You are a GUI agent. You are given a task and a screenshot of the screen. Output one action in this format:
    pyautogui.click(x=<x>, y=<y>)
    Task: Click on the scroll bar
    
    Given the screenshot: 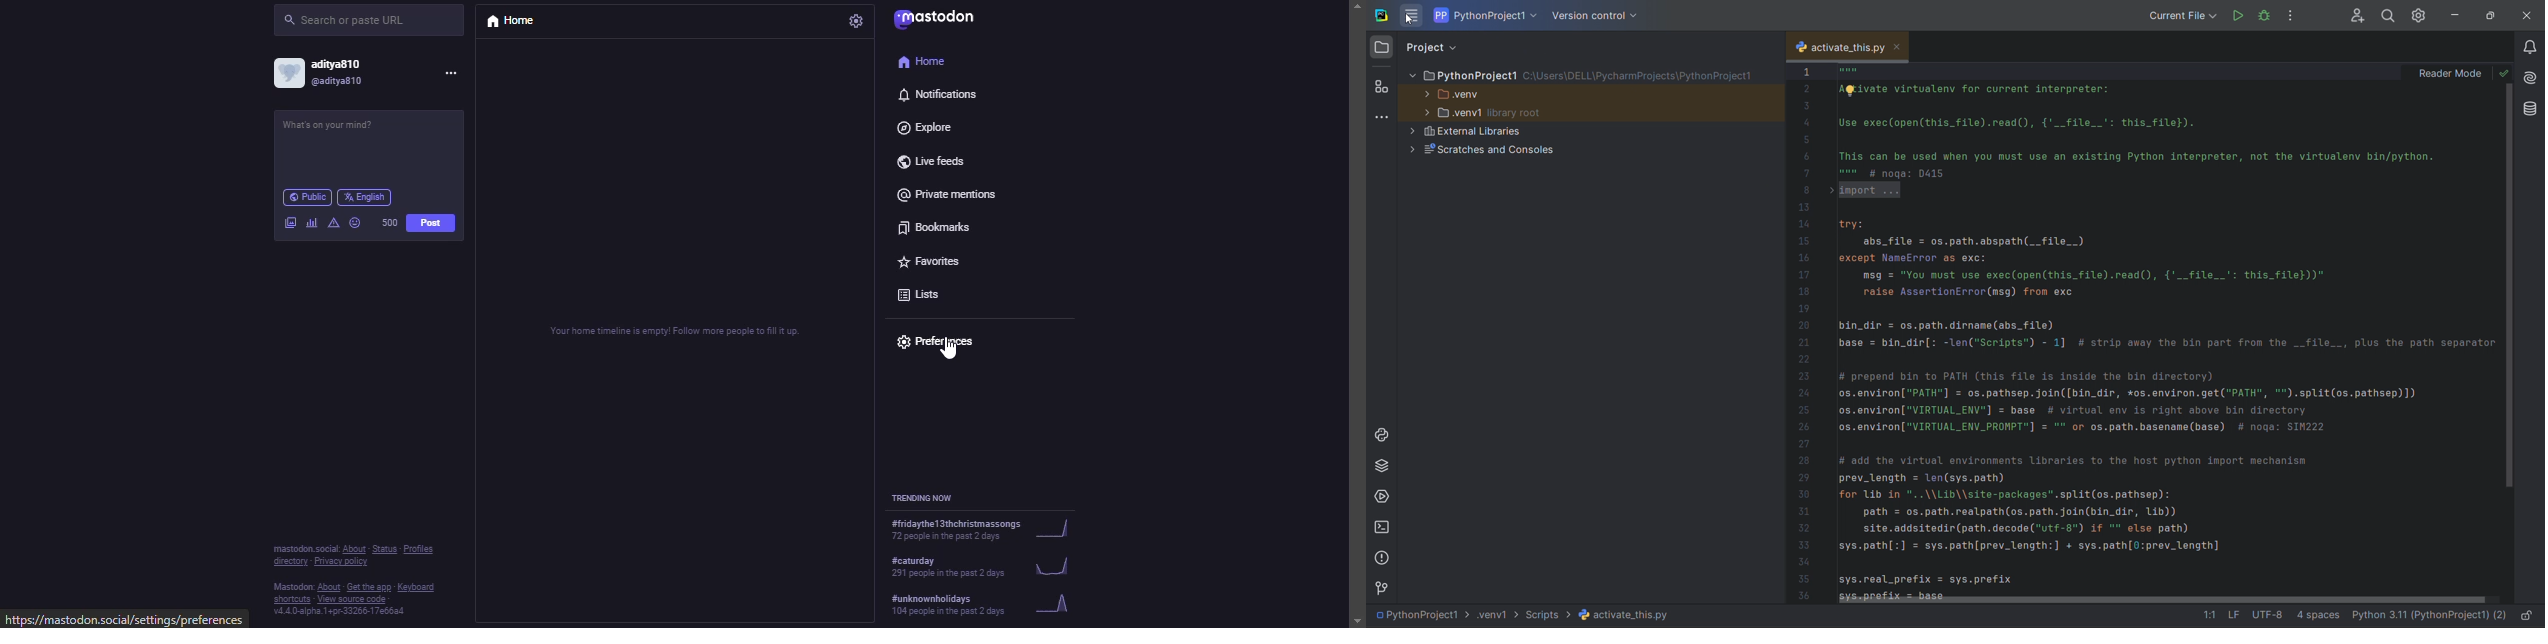 What is the action you would take?
    pyautogui.click(x=1353, y=295)
    